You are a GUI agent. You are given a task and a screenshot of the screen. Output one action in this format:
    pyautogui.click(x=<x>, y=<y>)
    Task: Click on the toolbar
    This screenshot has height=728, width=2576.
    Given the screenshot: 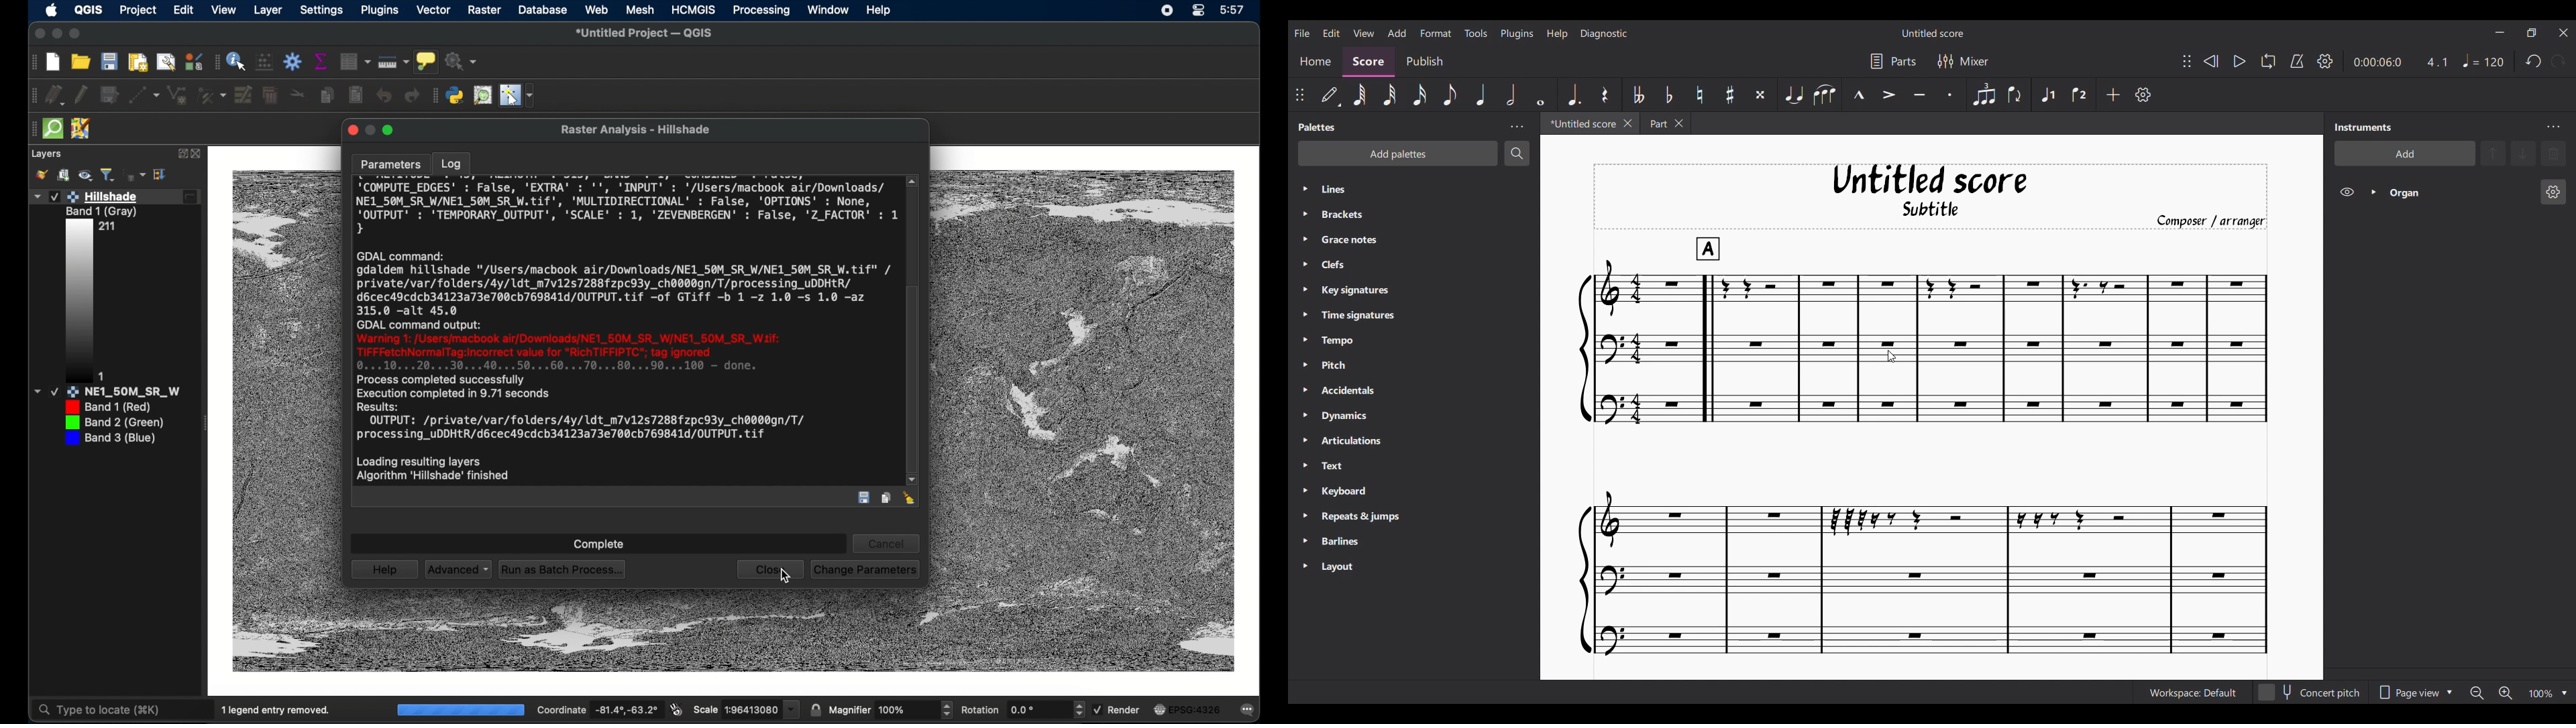 What is the action you would take?
    pyautogui.click(x=293, y=62)
    